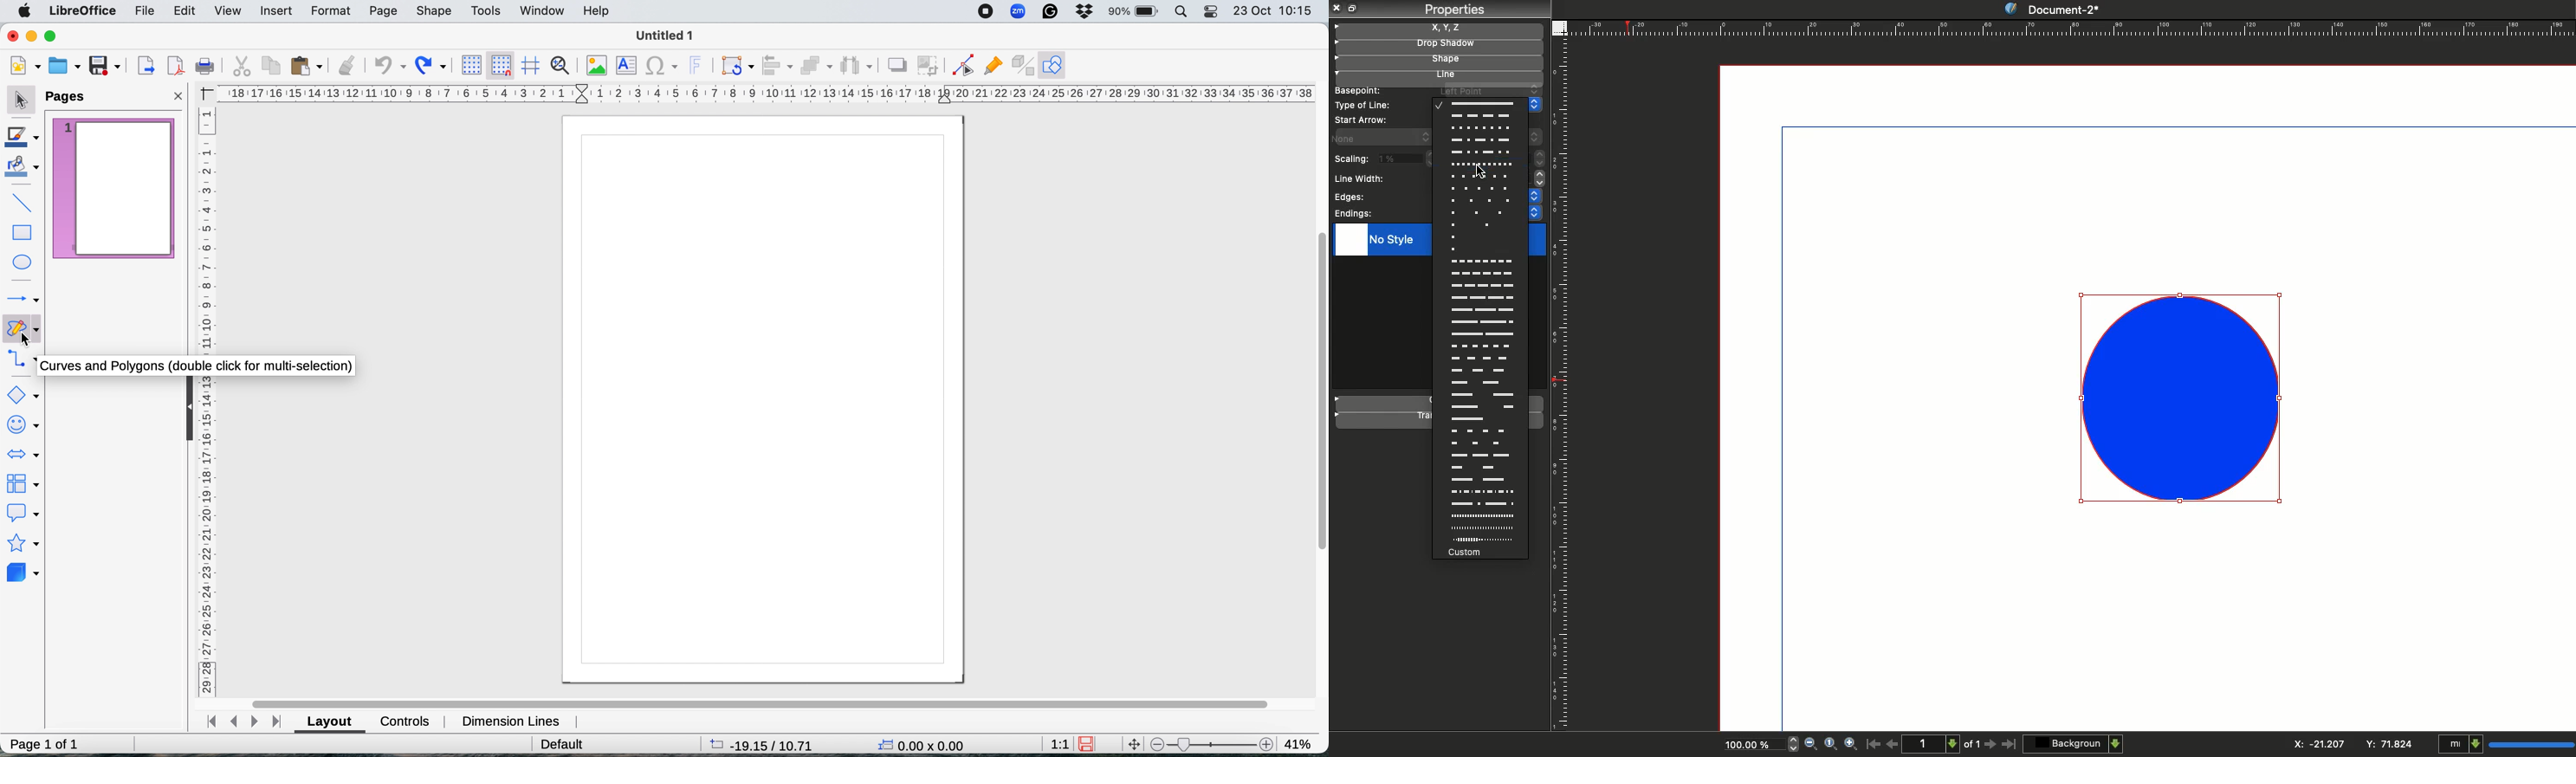  I want to click on line option, so click(1480, 516).